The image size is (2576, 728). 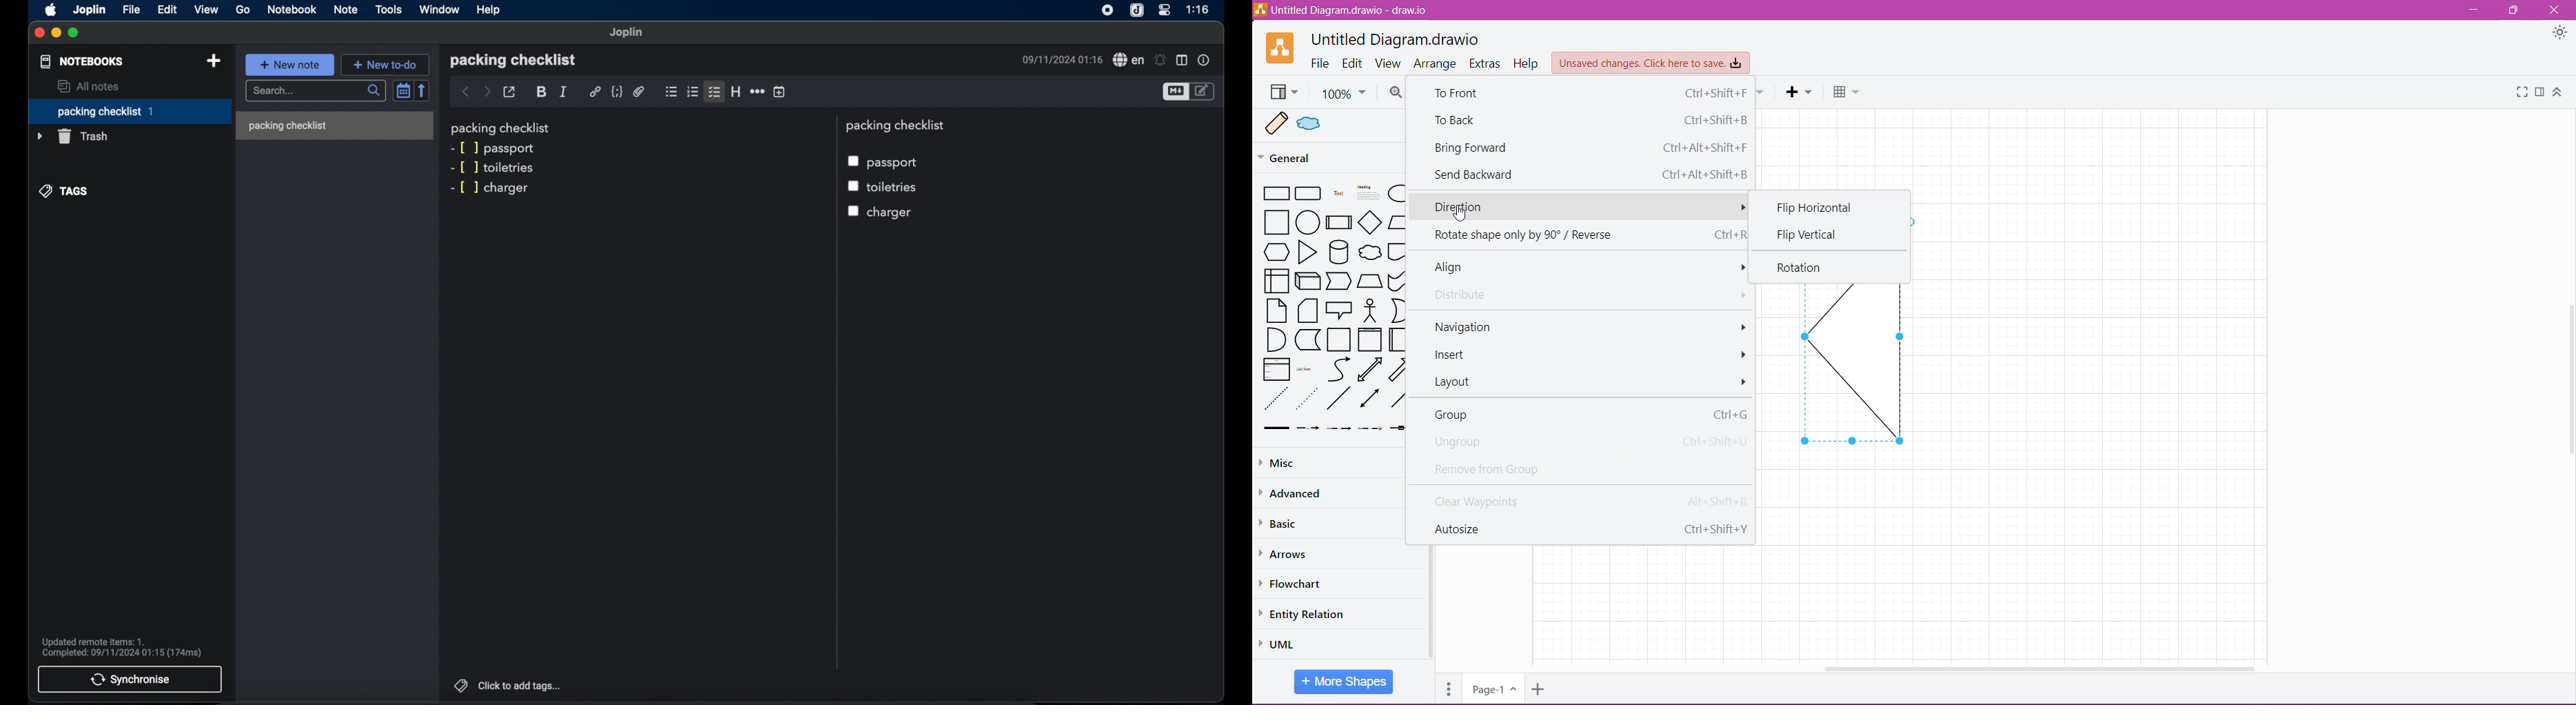 What do you see at coordinates (1586, 469) in the screenshot?
I see `Remove from Group` at bounding box center [1586, 469].